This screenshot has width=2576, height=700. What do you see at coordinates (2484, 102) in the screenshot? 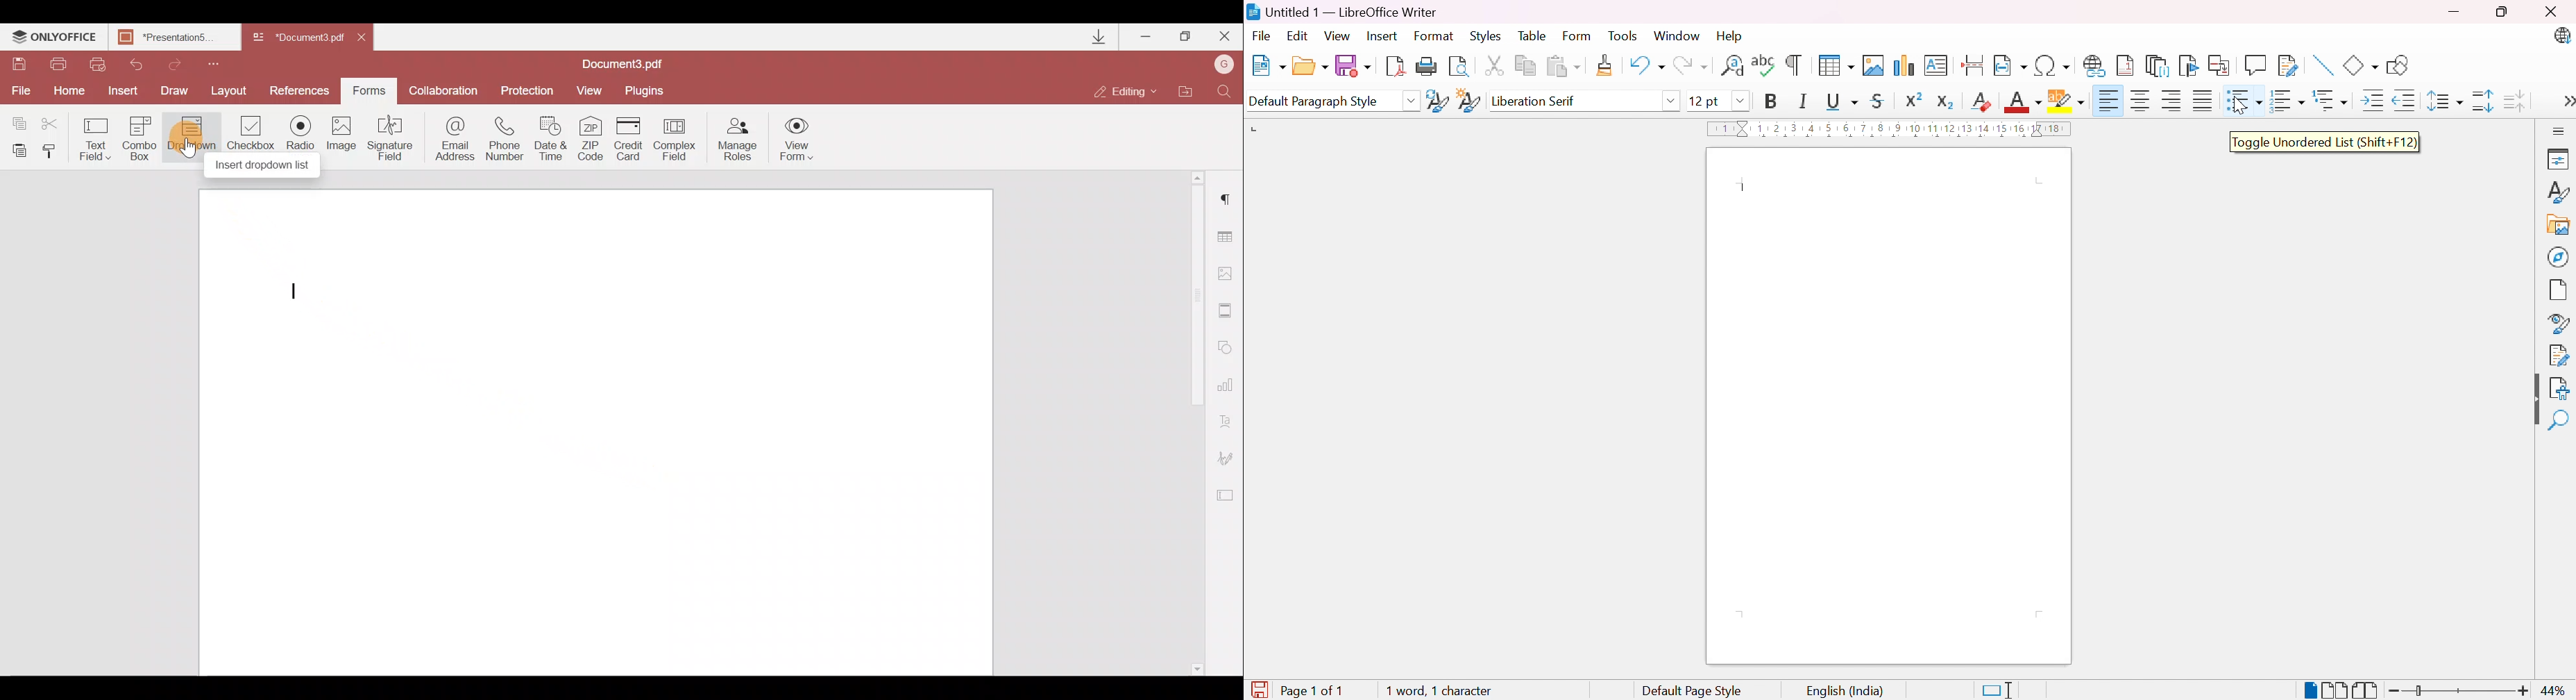
I see `Increase paragraph spacing` at bounding box center [2484, 102].